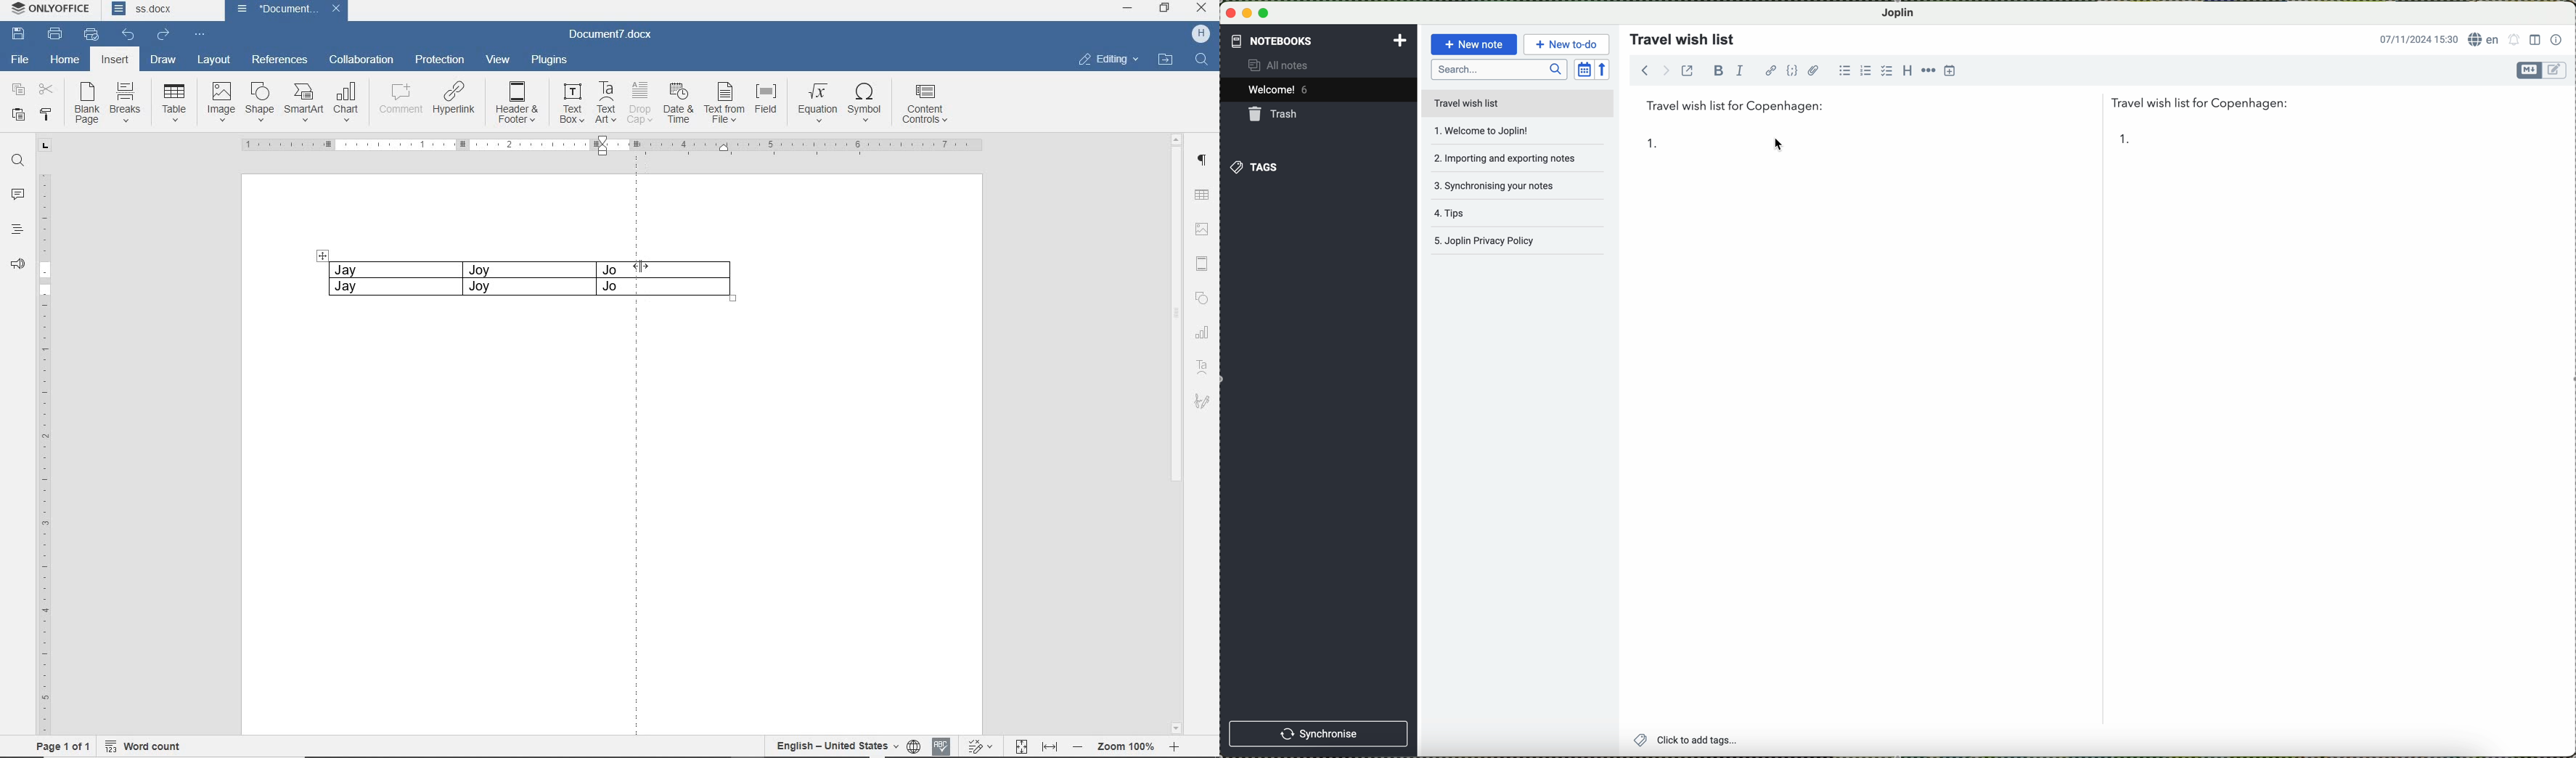 This screenshot has width=2576, height=784. Describe the element at coordinates (2535, 40) in the screenshot. I see `toggle editor layout` at that location.